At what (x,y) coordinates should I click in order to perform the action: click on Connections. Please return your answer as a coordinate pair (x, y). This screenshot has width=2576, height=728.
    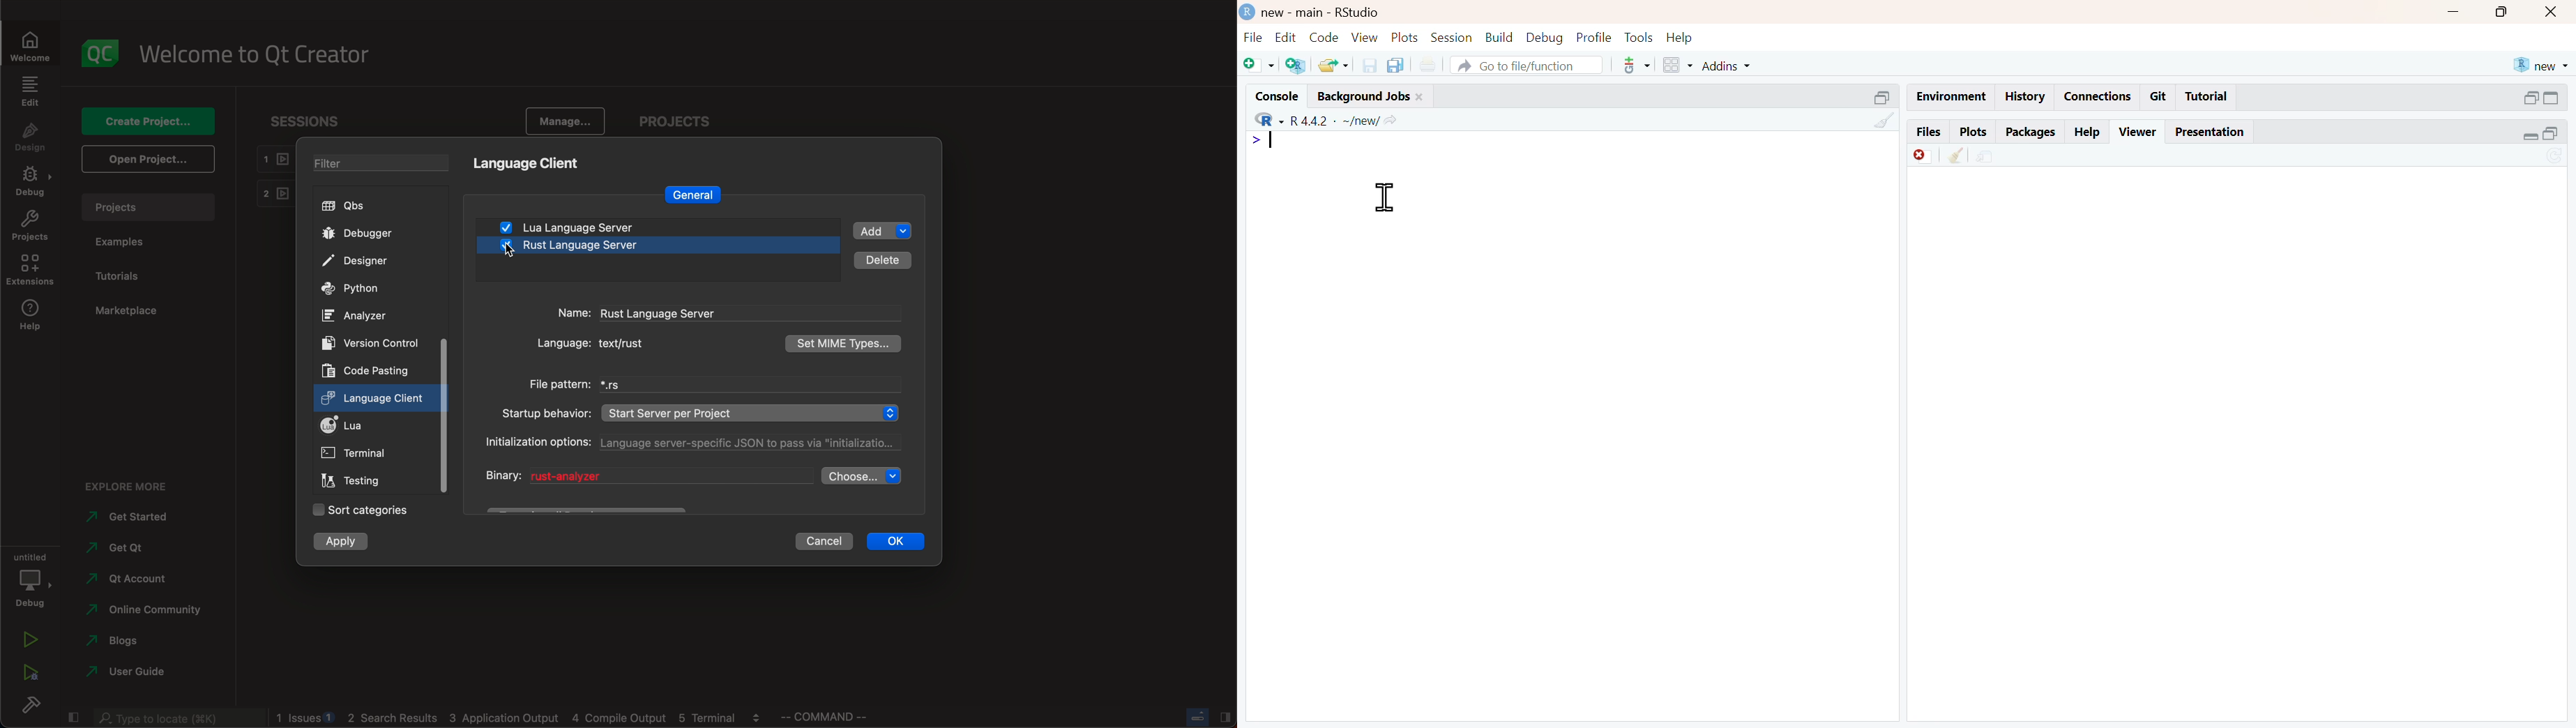
    Looking at the image, I should click on (2100, 94).